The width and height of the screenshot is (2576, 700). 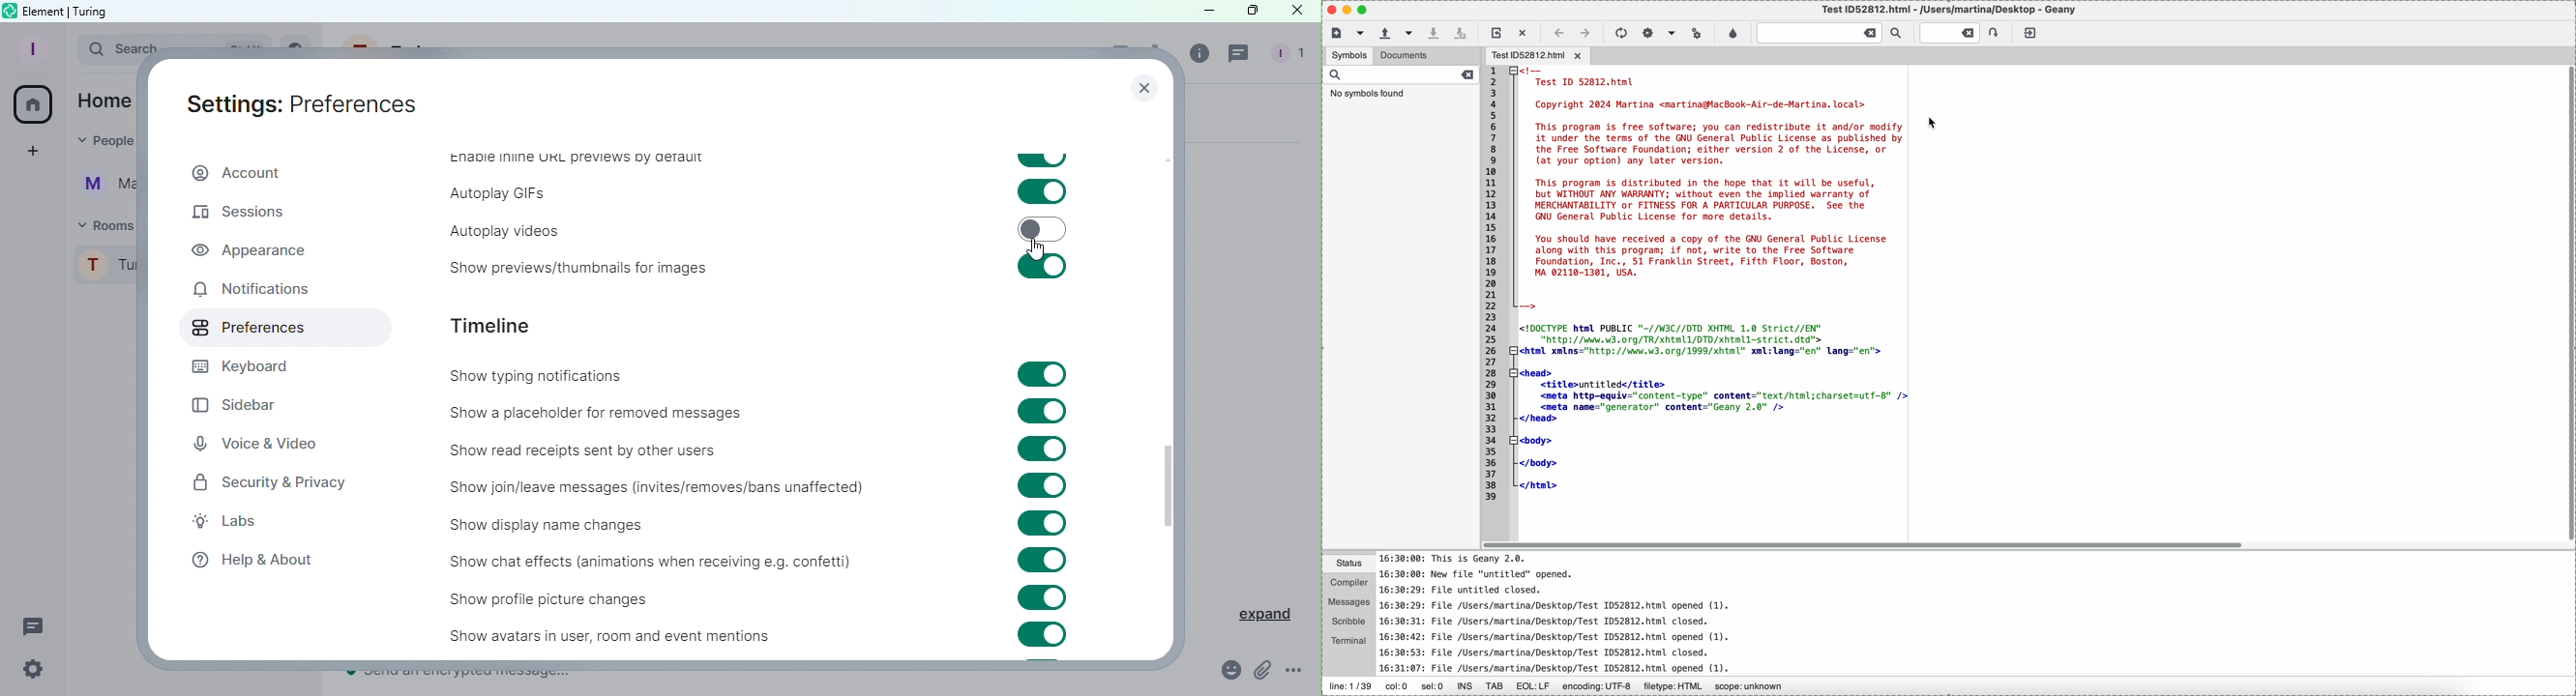 I want to click on Maximize, so click(x=1248, y=12).